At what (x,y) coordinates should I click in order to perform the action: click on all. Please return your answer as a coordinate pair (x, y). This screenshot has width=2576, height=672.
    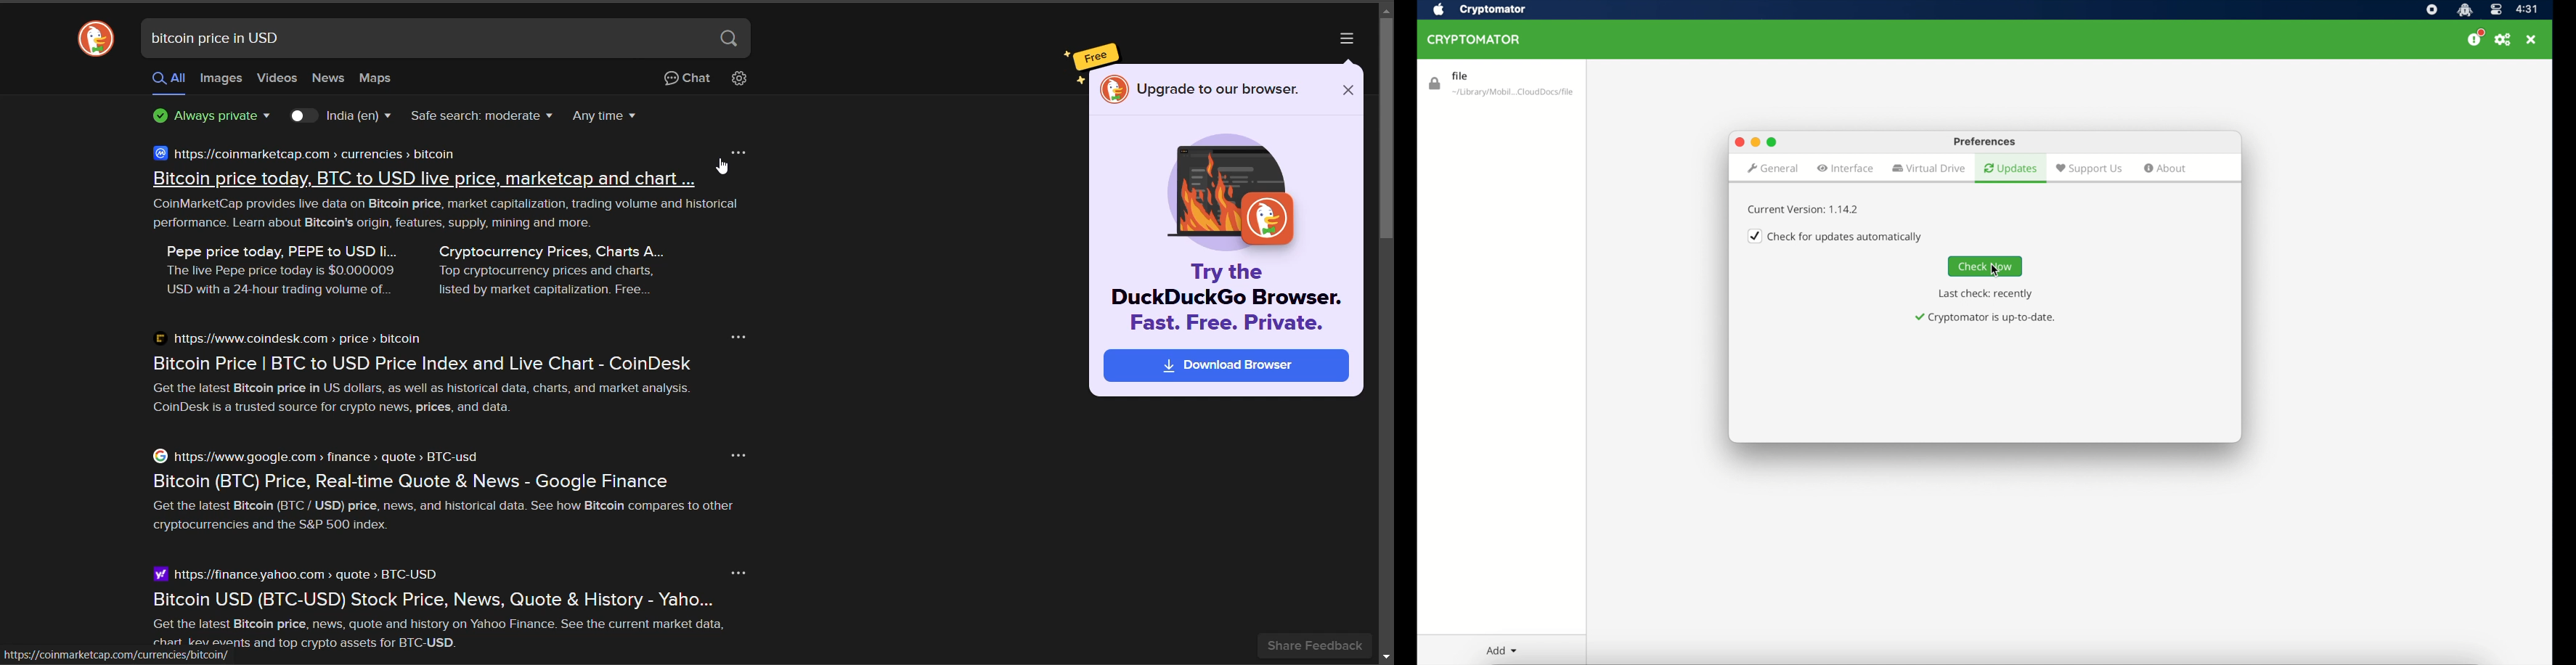
    Looking at the image, I should click on (163, 81).